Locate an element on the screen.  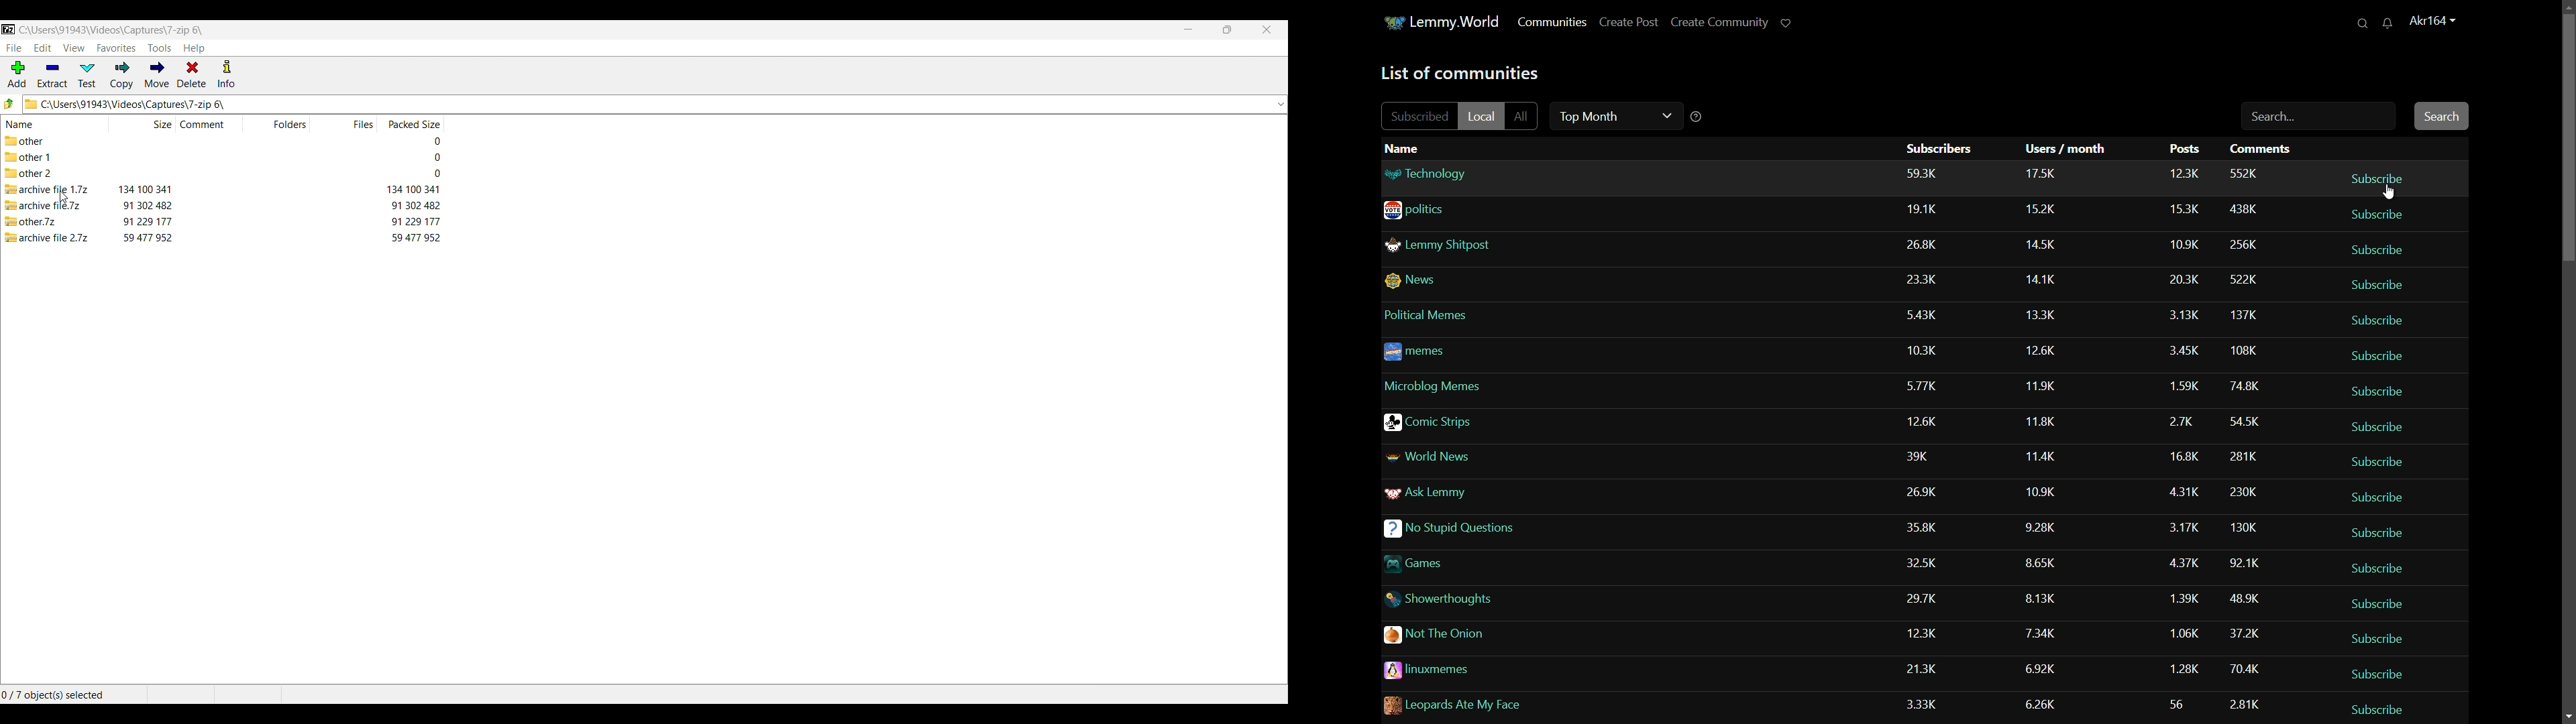
local is located at coordinates (1483, 115).